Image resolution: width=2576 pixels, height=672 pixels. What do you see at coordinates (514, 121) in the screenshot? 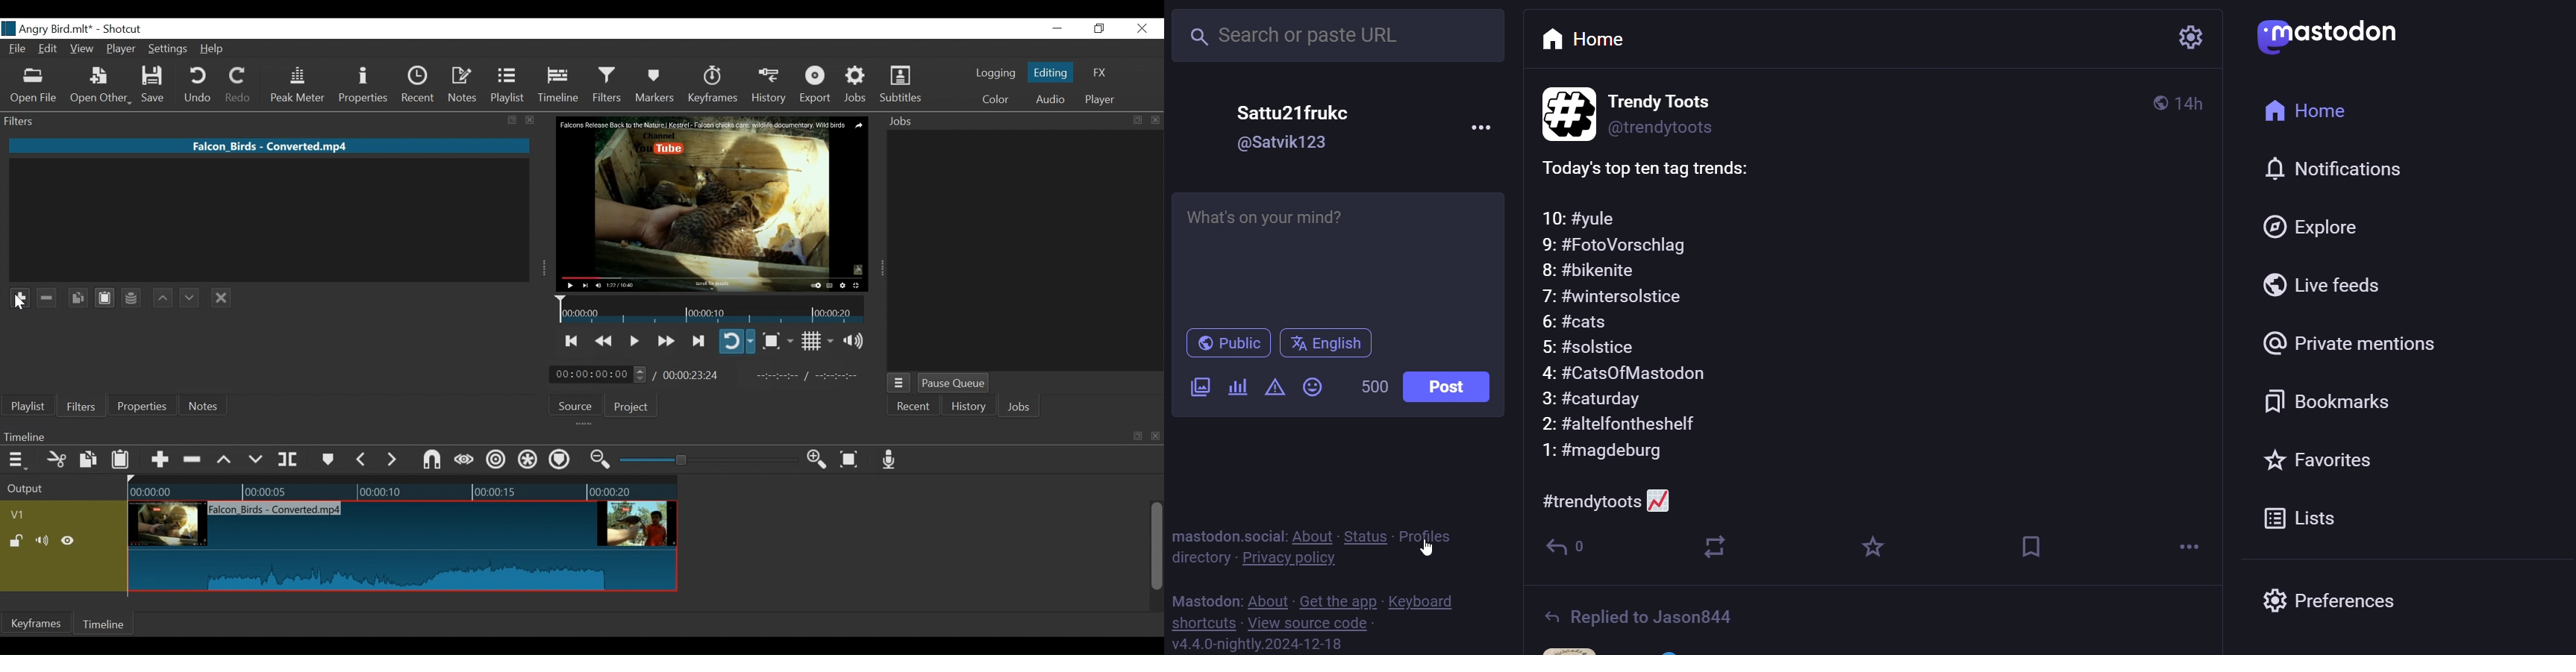
I see `copy` at bounding box center [514, 121].